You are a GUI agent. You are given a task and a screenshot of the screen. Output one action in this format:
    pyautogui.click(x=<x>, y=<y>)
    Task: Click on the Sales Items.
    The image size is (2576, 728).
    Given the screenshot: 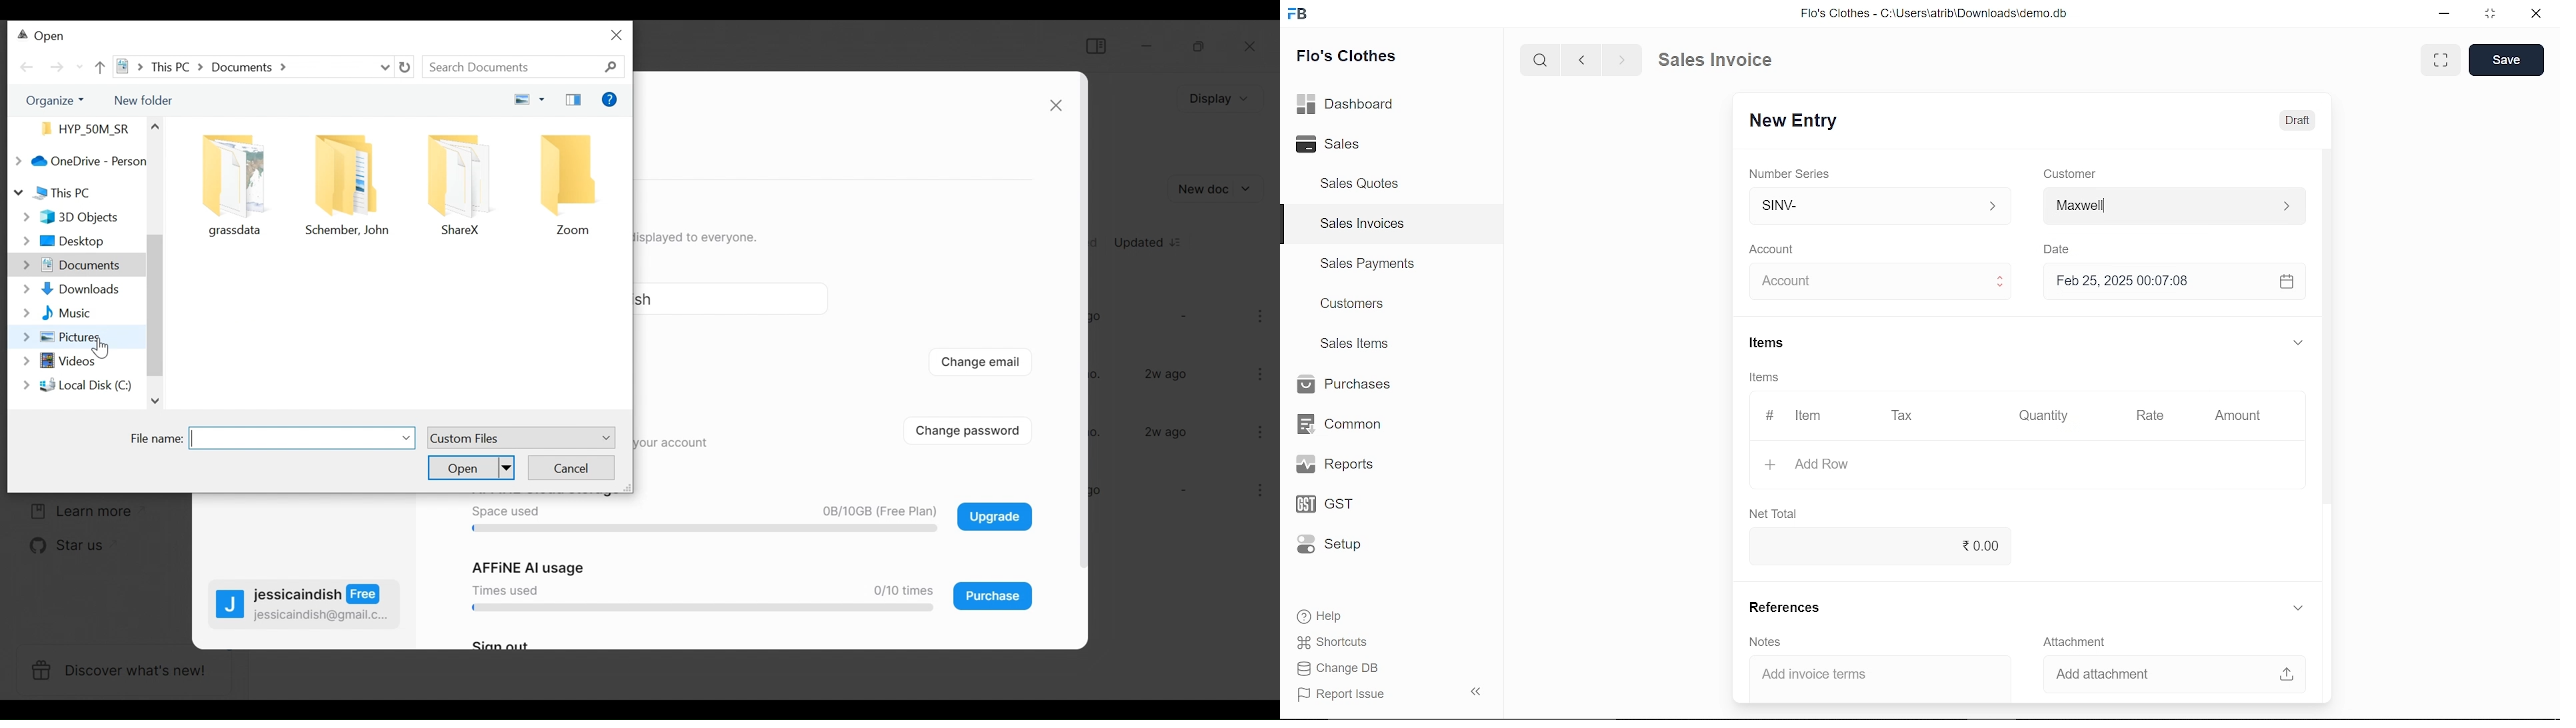 What is the action you would take?
    pyautogui.click(x=1356, y=345)
    